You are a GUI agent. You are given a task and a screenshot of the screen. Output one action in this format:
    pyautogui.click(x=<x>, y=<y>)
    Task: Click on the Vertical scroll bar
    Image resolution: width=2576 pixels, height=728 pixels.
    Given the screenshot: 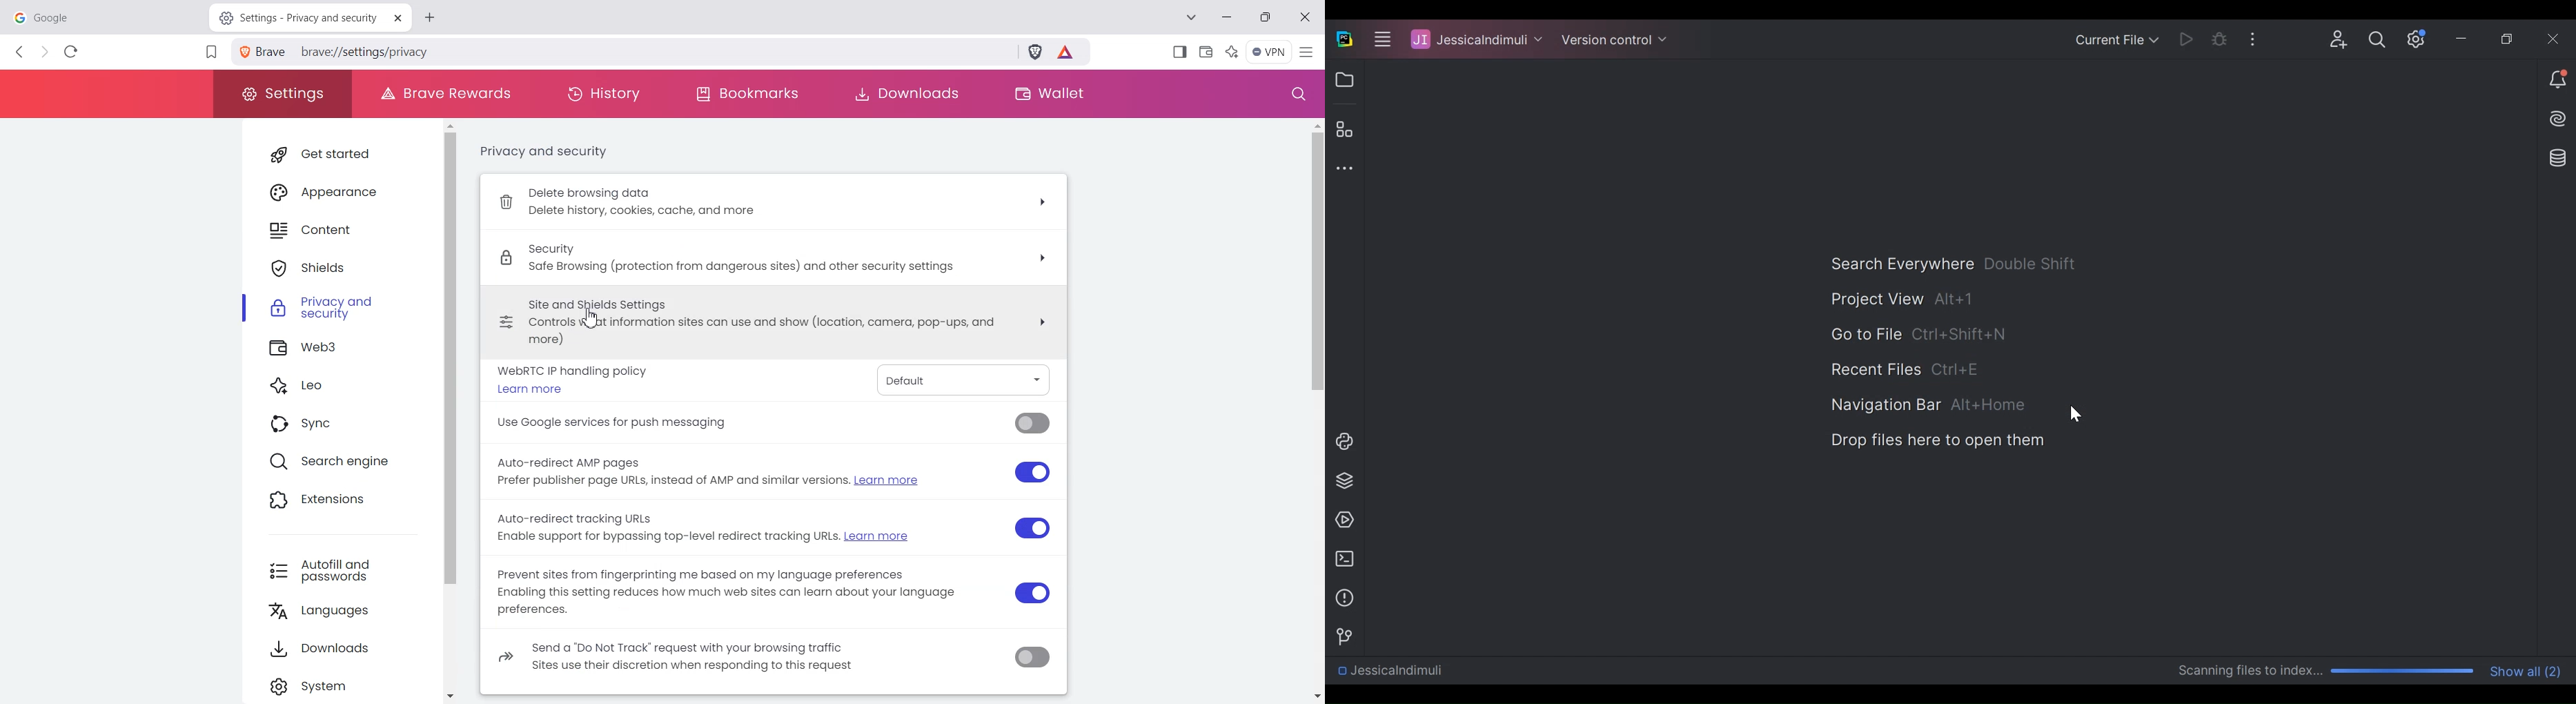 What is the action you would take?
    pyautogui.click(x=459, y=411)
    